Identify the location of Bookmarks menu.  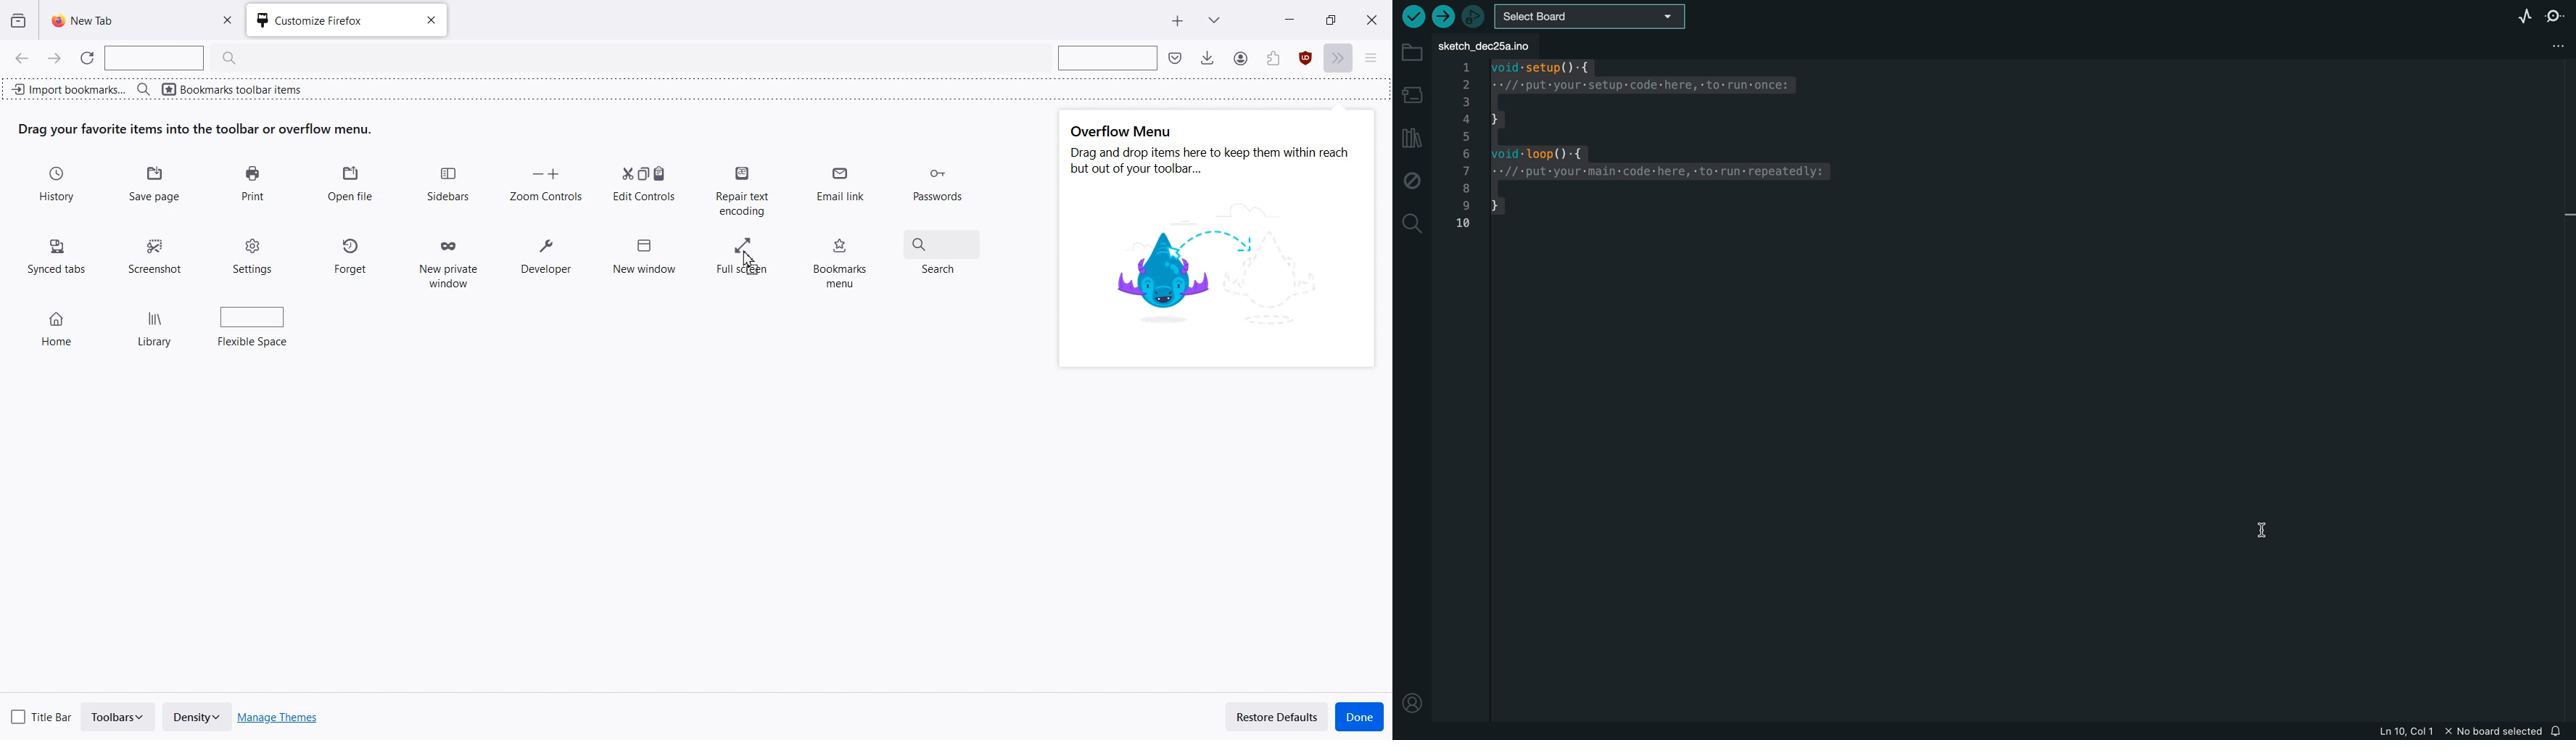
(841, 258).